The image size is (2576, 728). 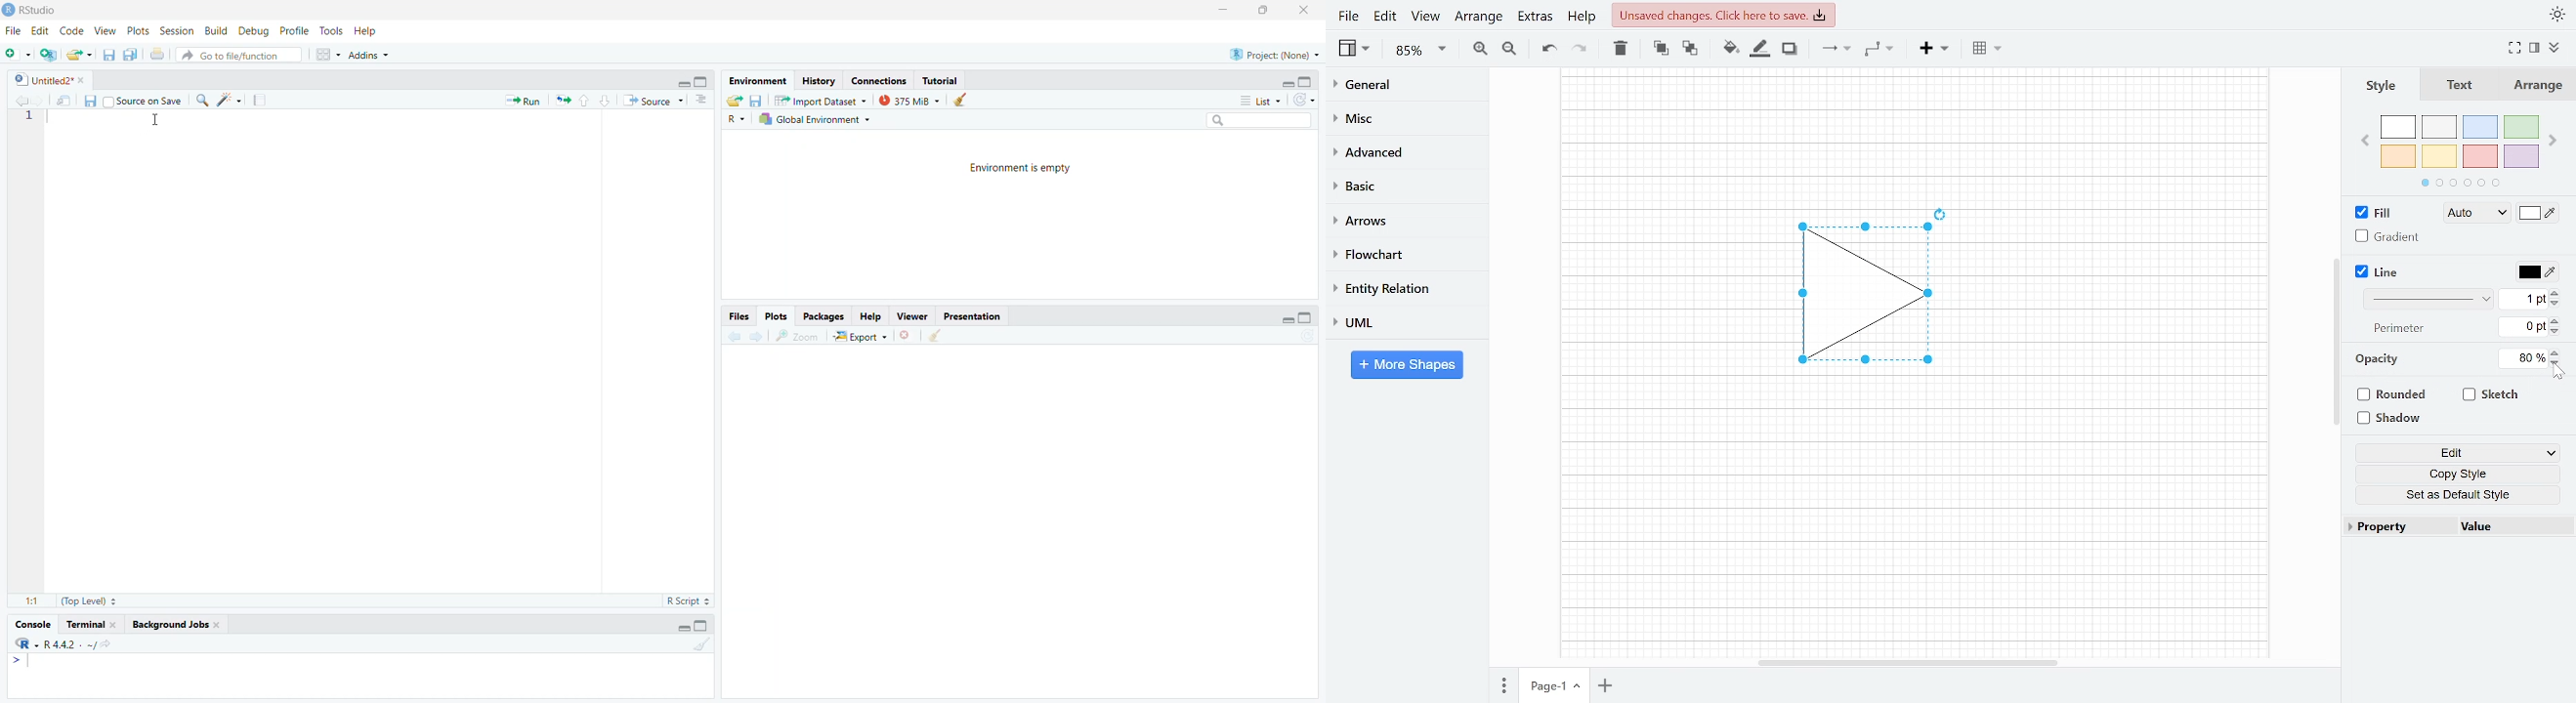 I want to click on  Tools, so click(x=330, y=31).